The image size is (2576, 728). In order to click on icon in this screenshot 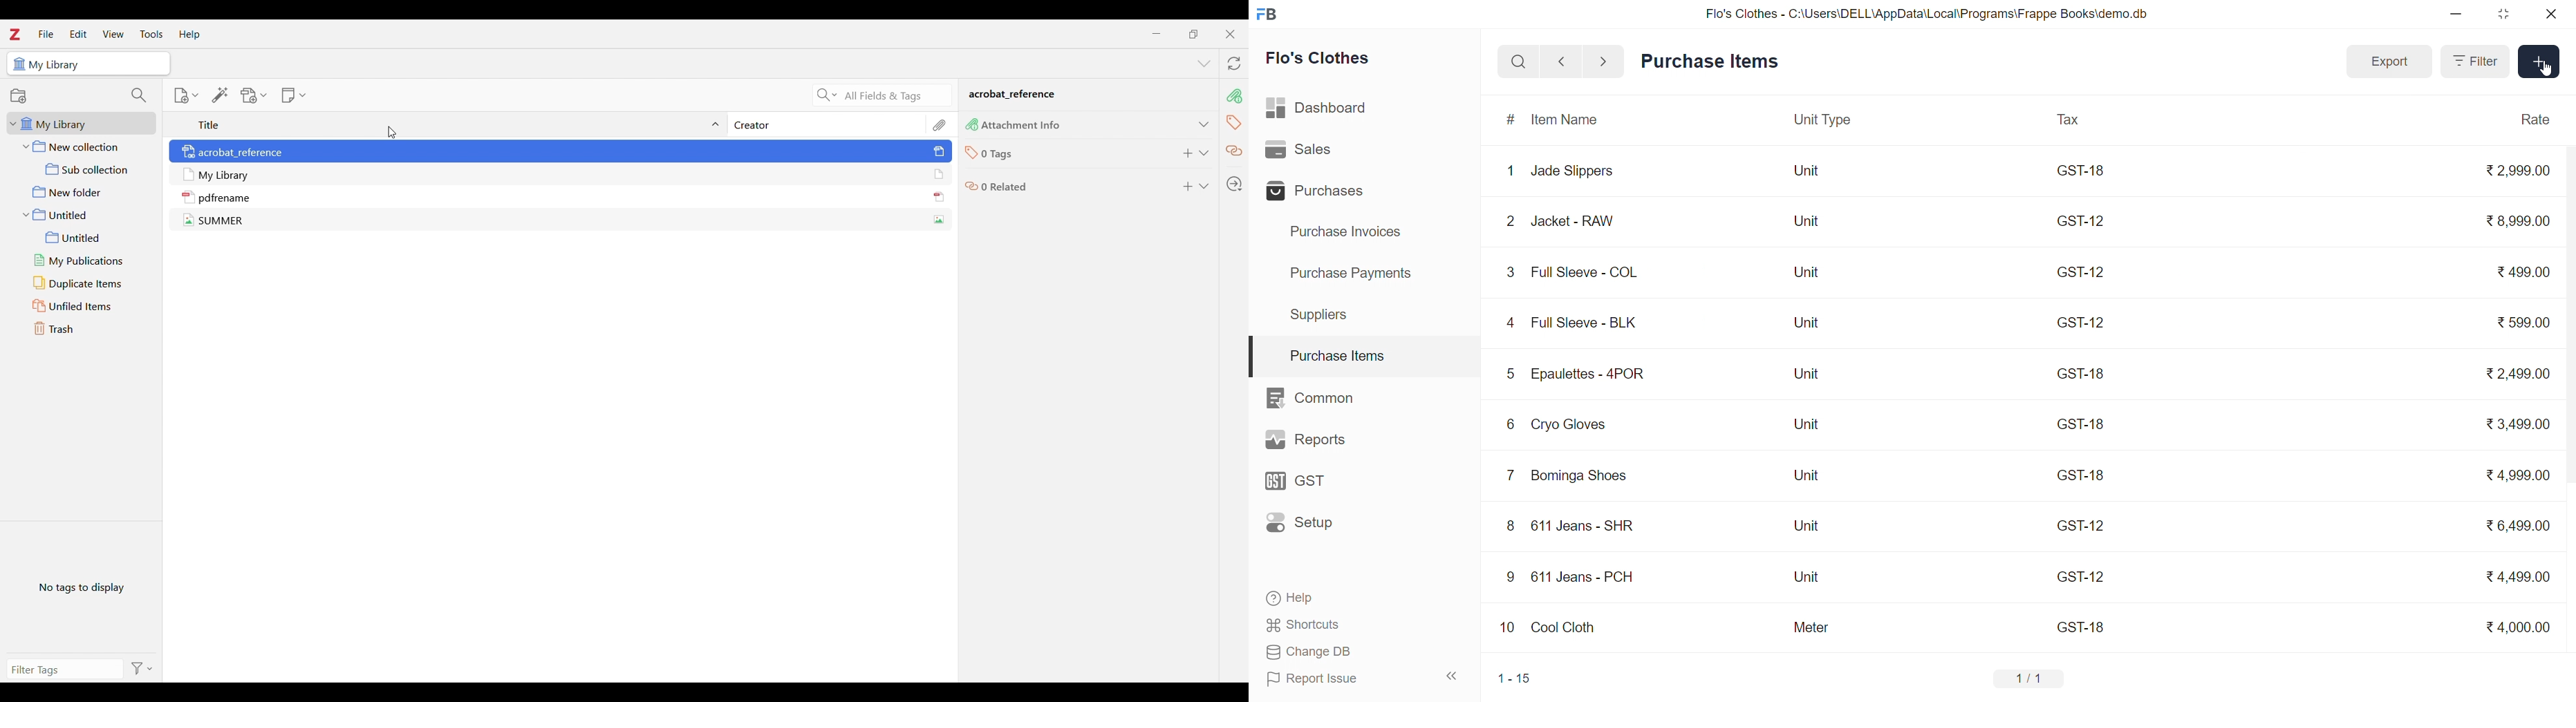, I will do `click(939, 196)`.